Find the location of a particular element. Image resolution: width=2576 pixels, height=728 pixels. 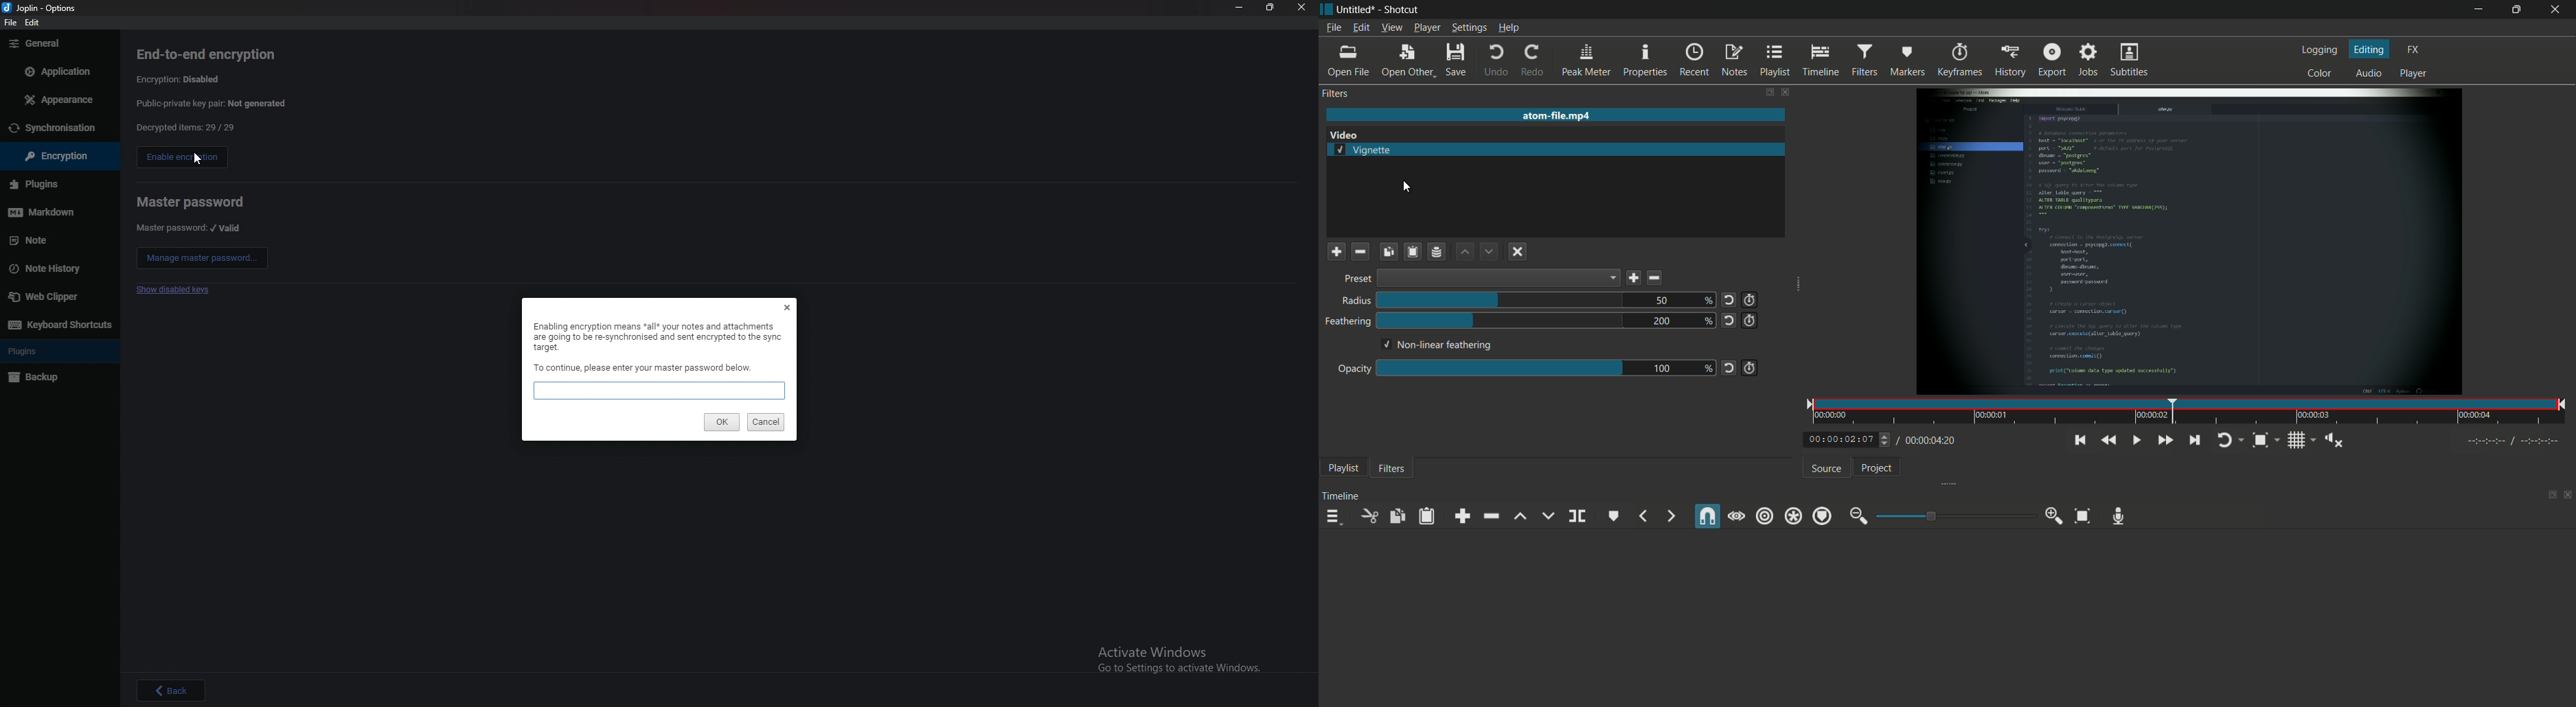

overwrite is located at coordinates (1548, 515).